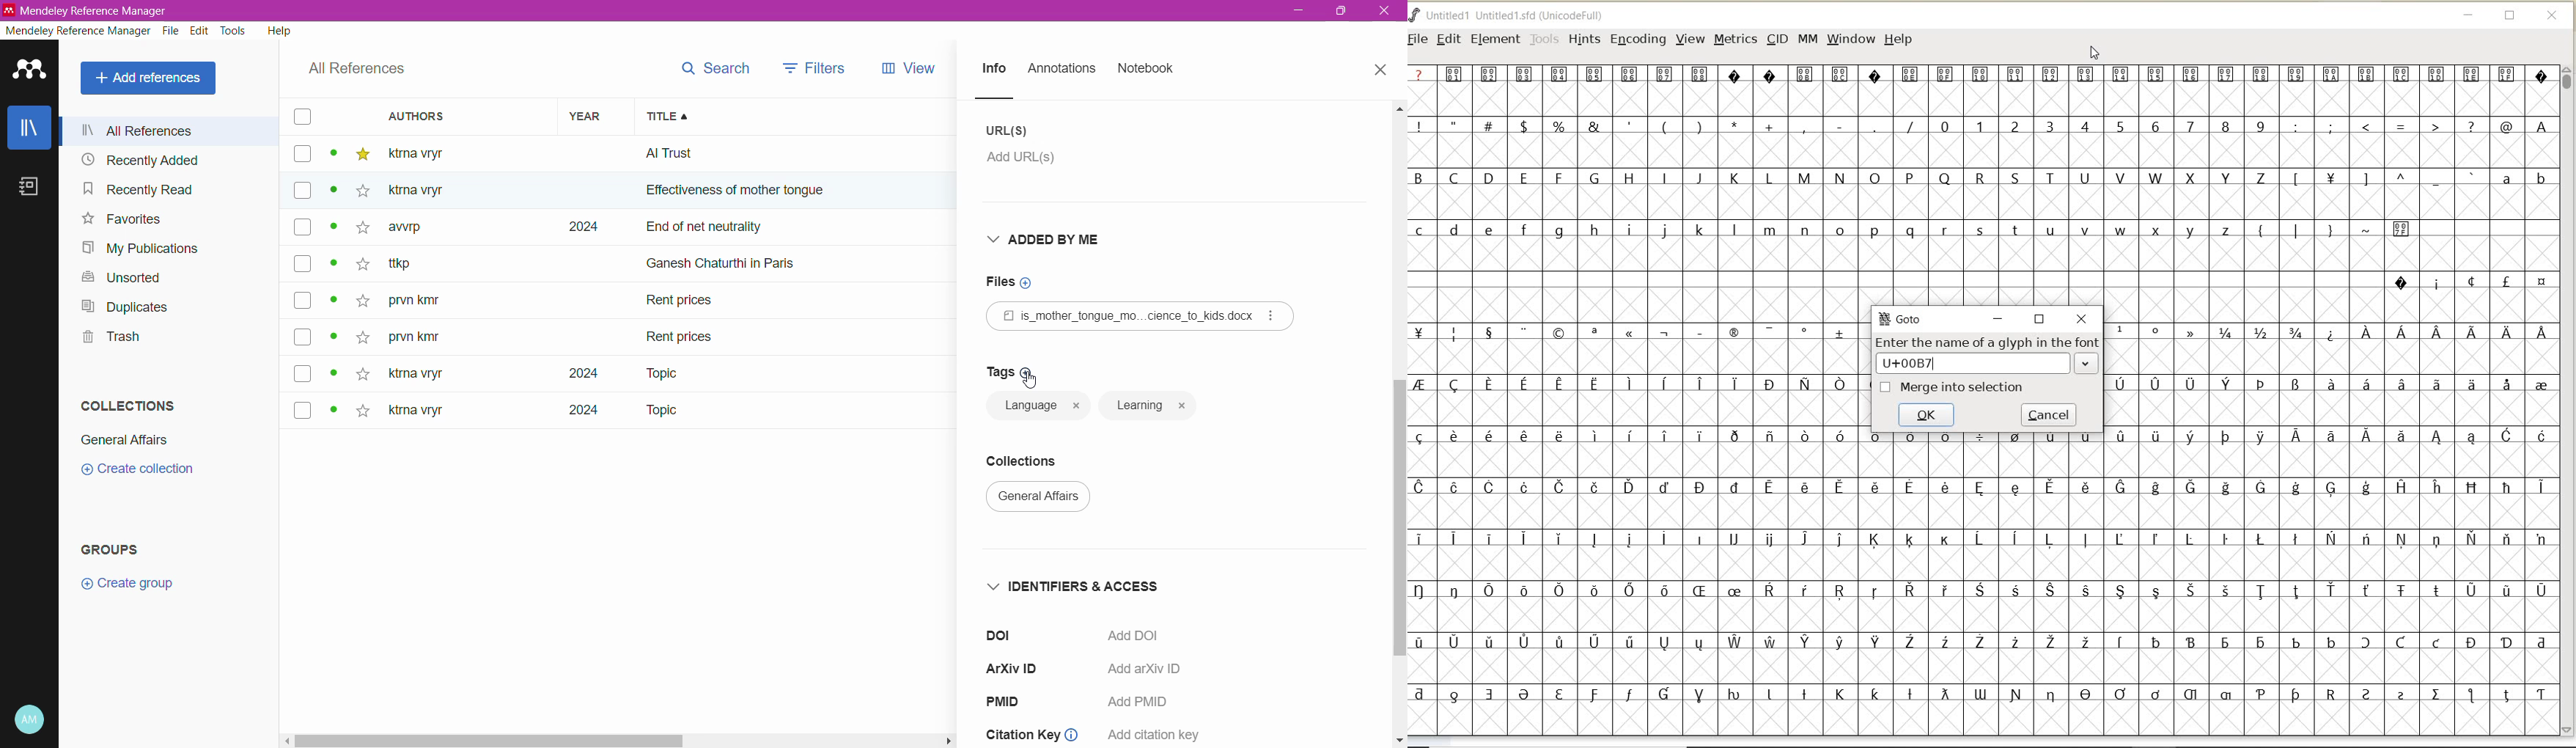 The height and width of the screenshot is (756, 2576). I want to click on HELP, so click(1898, 38).